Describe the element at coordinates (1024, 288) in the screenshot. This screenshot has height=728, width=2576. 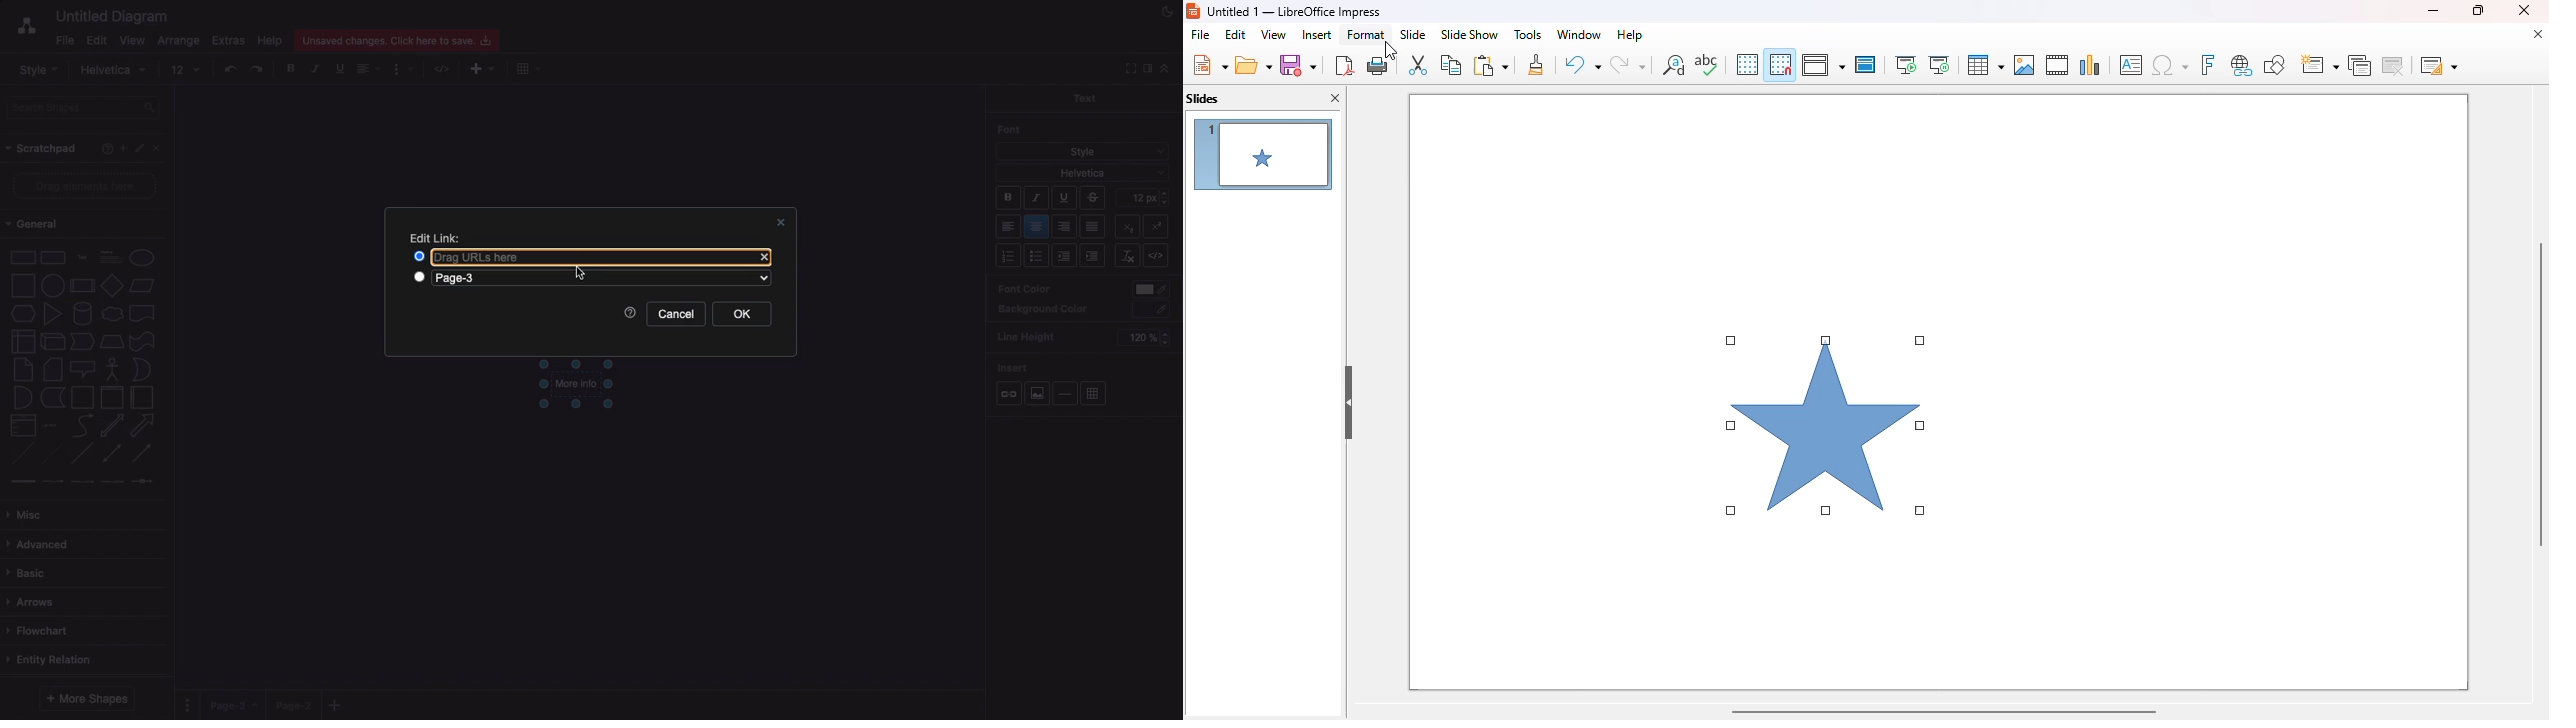
I see `Font color` at that location.